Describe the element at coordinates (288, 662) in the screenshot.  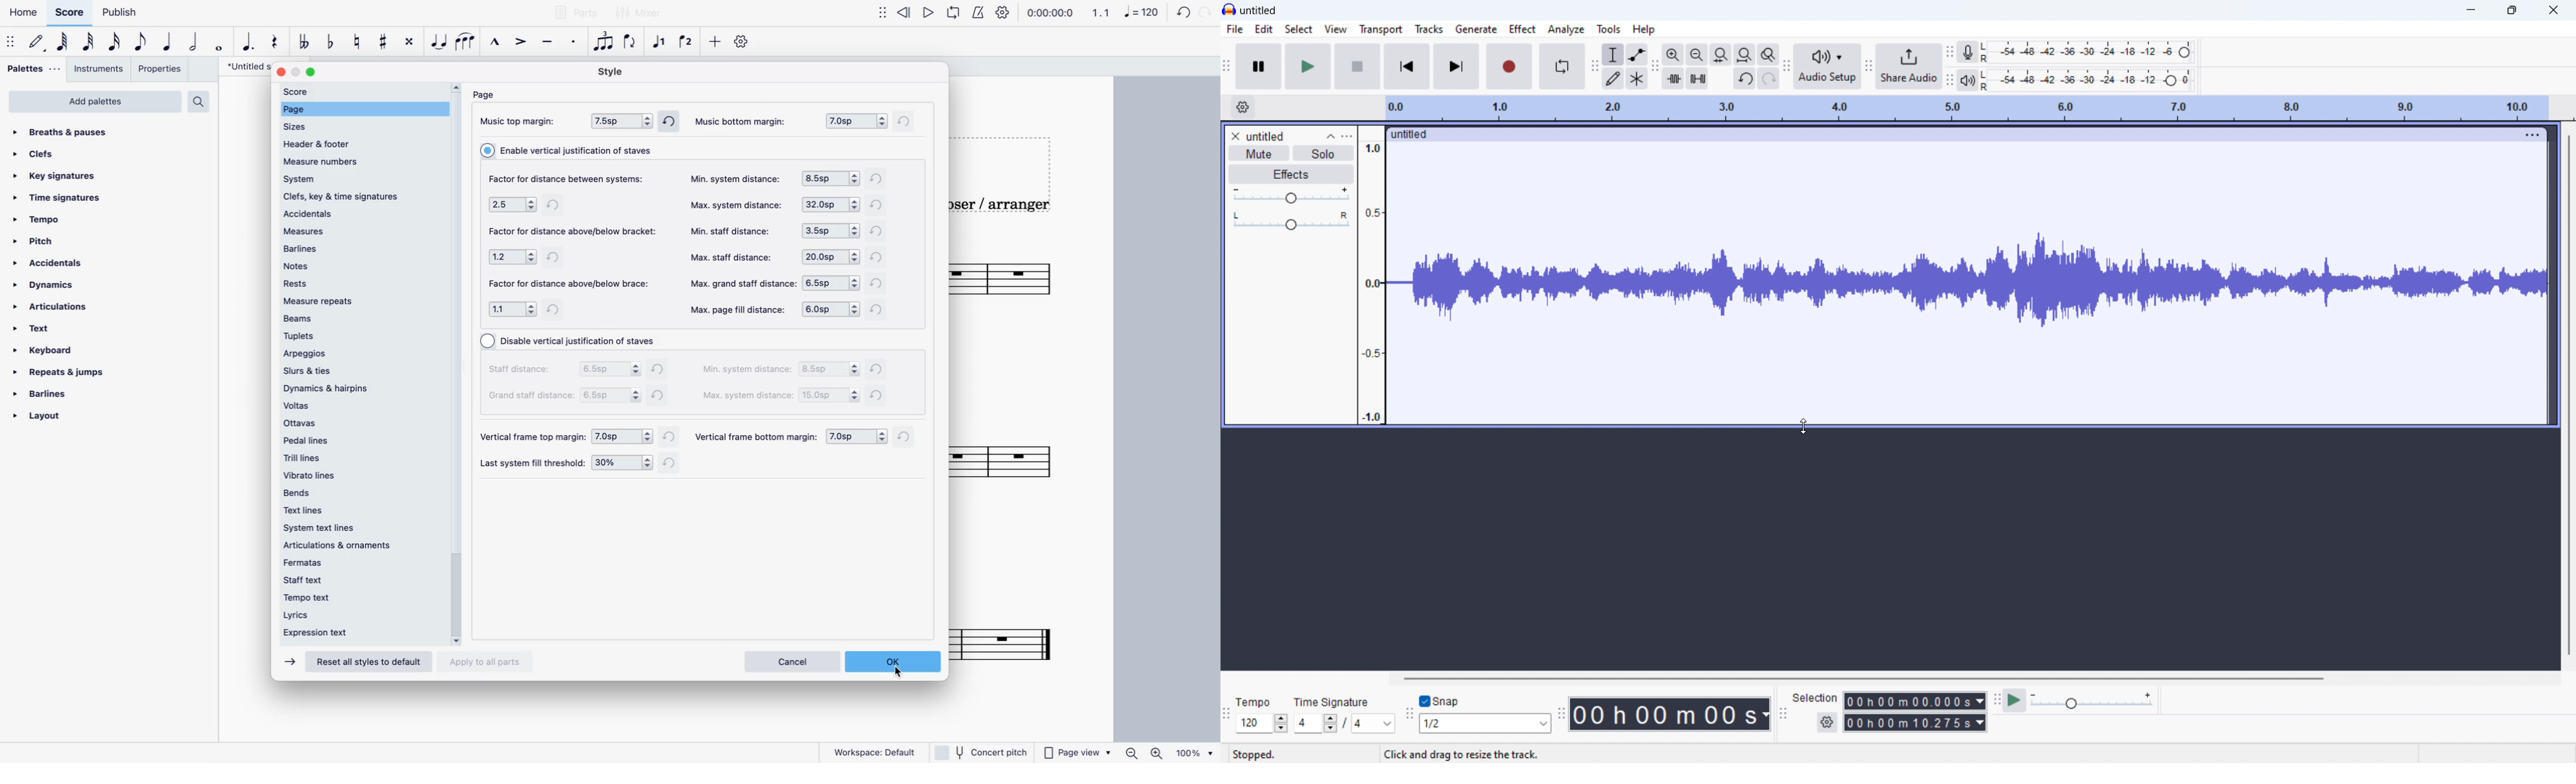
I see `forward` at that location.